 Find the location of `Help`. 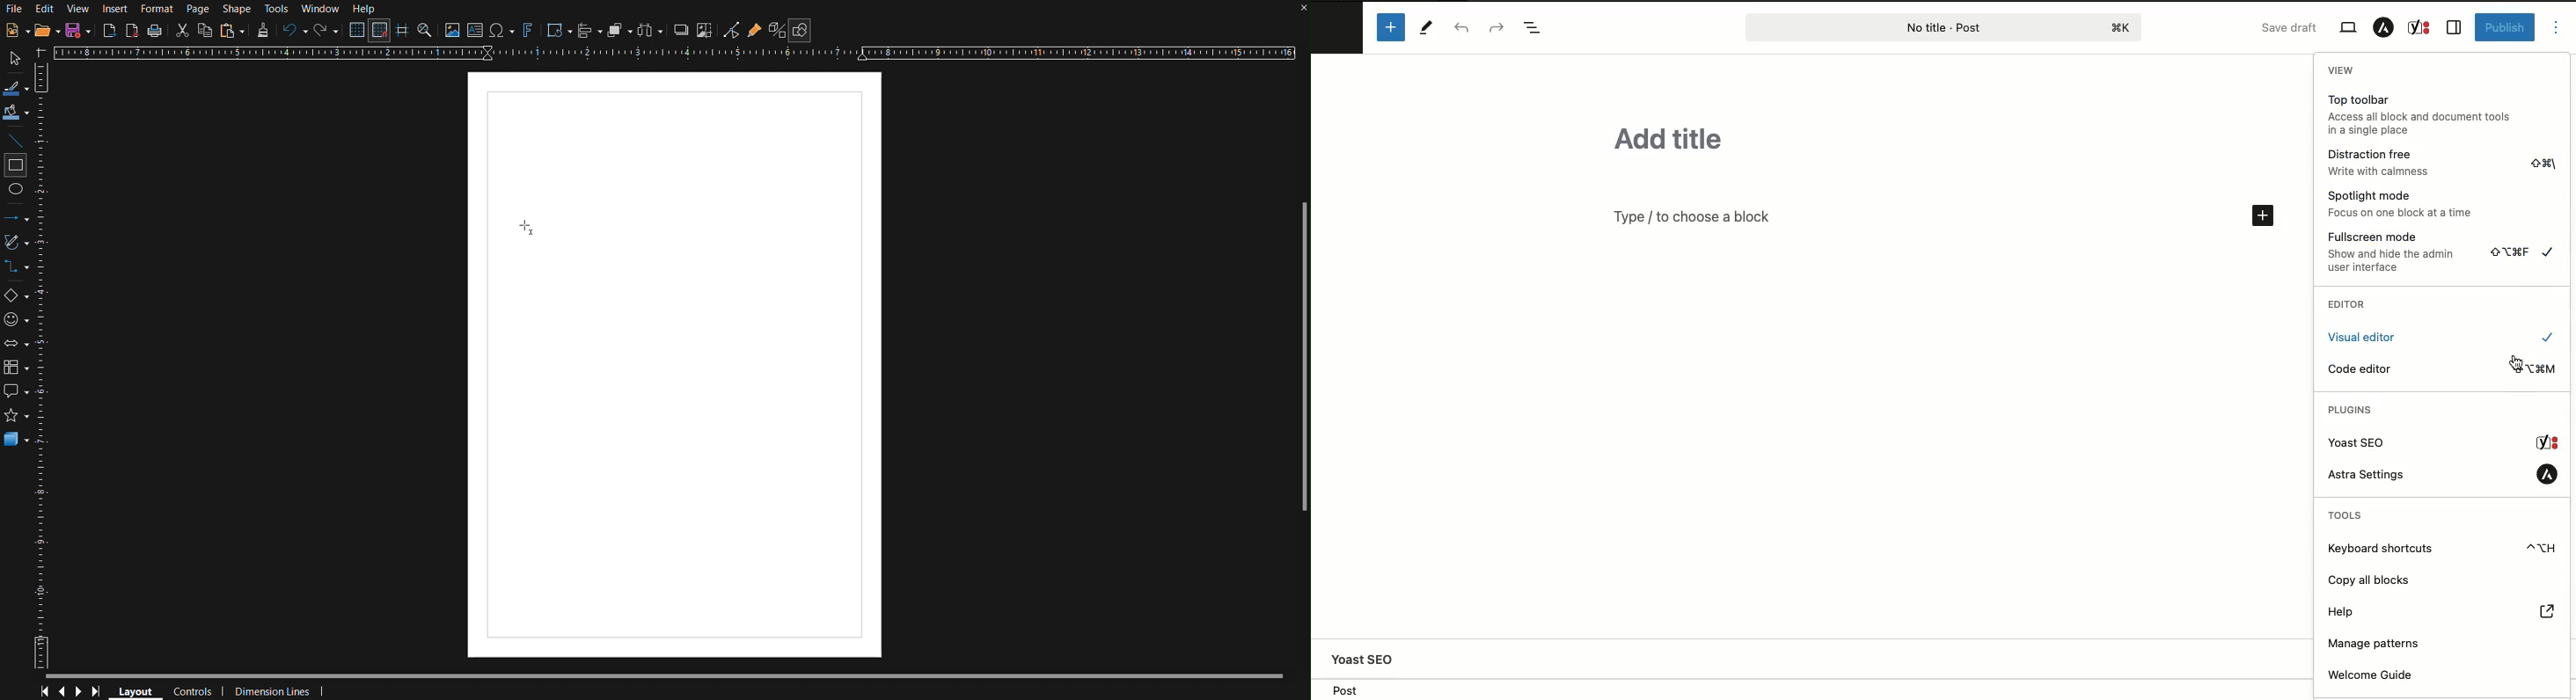

Help is located at coordinates (366, 9).